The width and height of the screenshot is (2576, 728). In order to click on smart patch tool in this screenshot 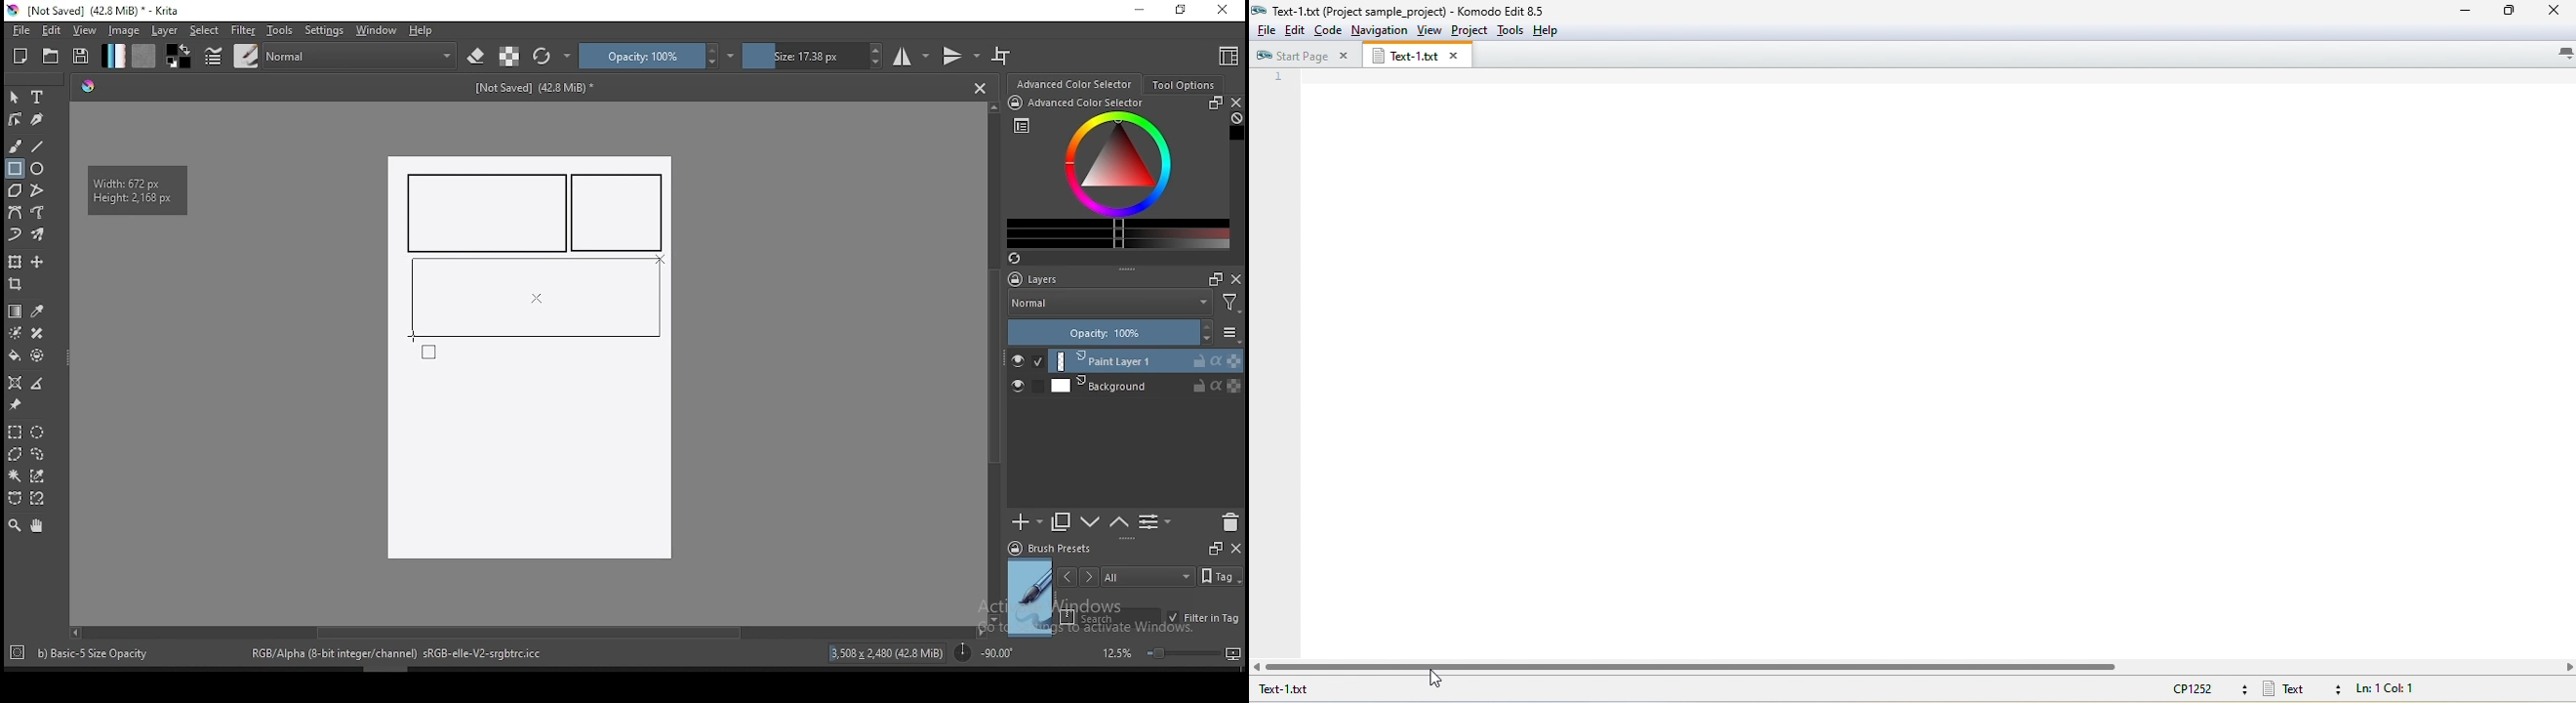, I will do `click(37, 333)`.